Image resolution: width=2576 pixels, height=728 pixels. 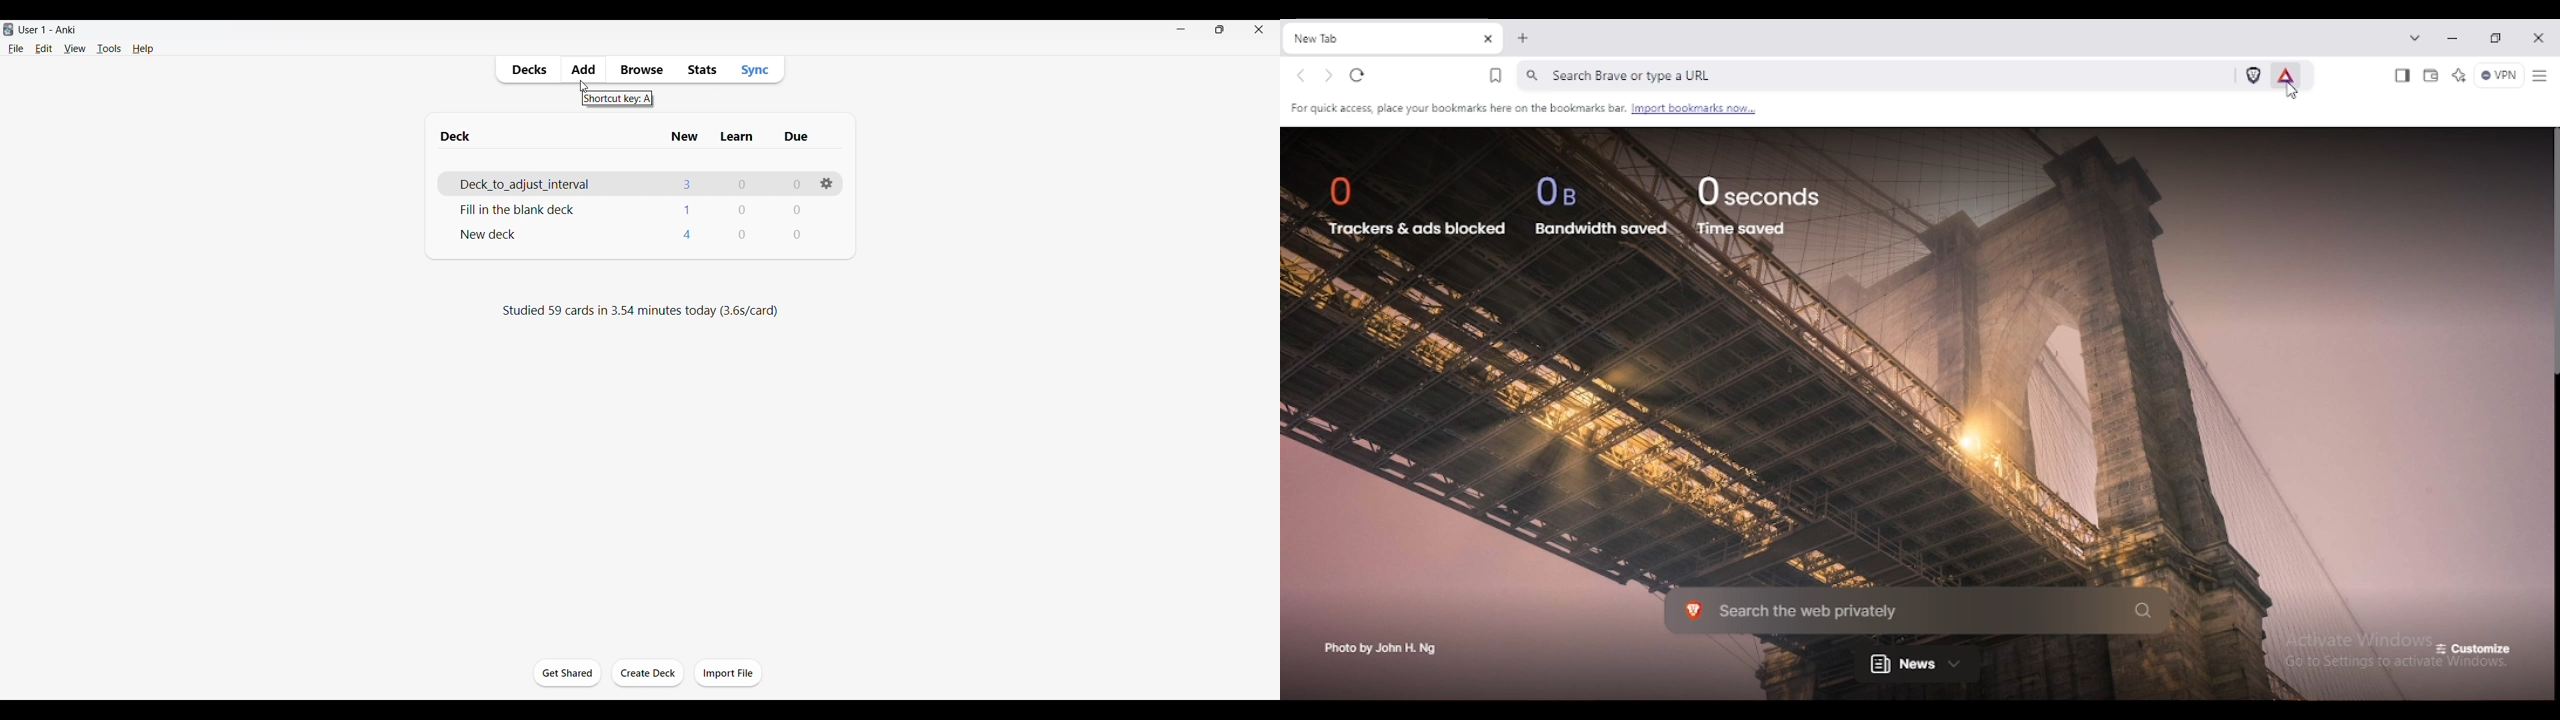 I want to click on reload this page, so click(x=1357, y=76).